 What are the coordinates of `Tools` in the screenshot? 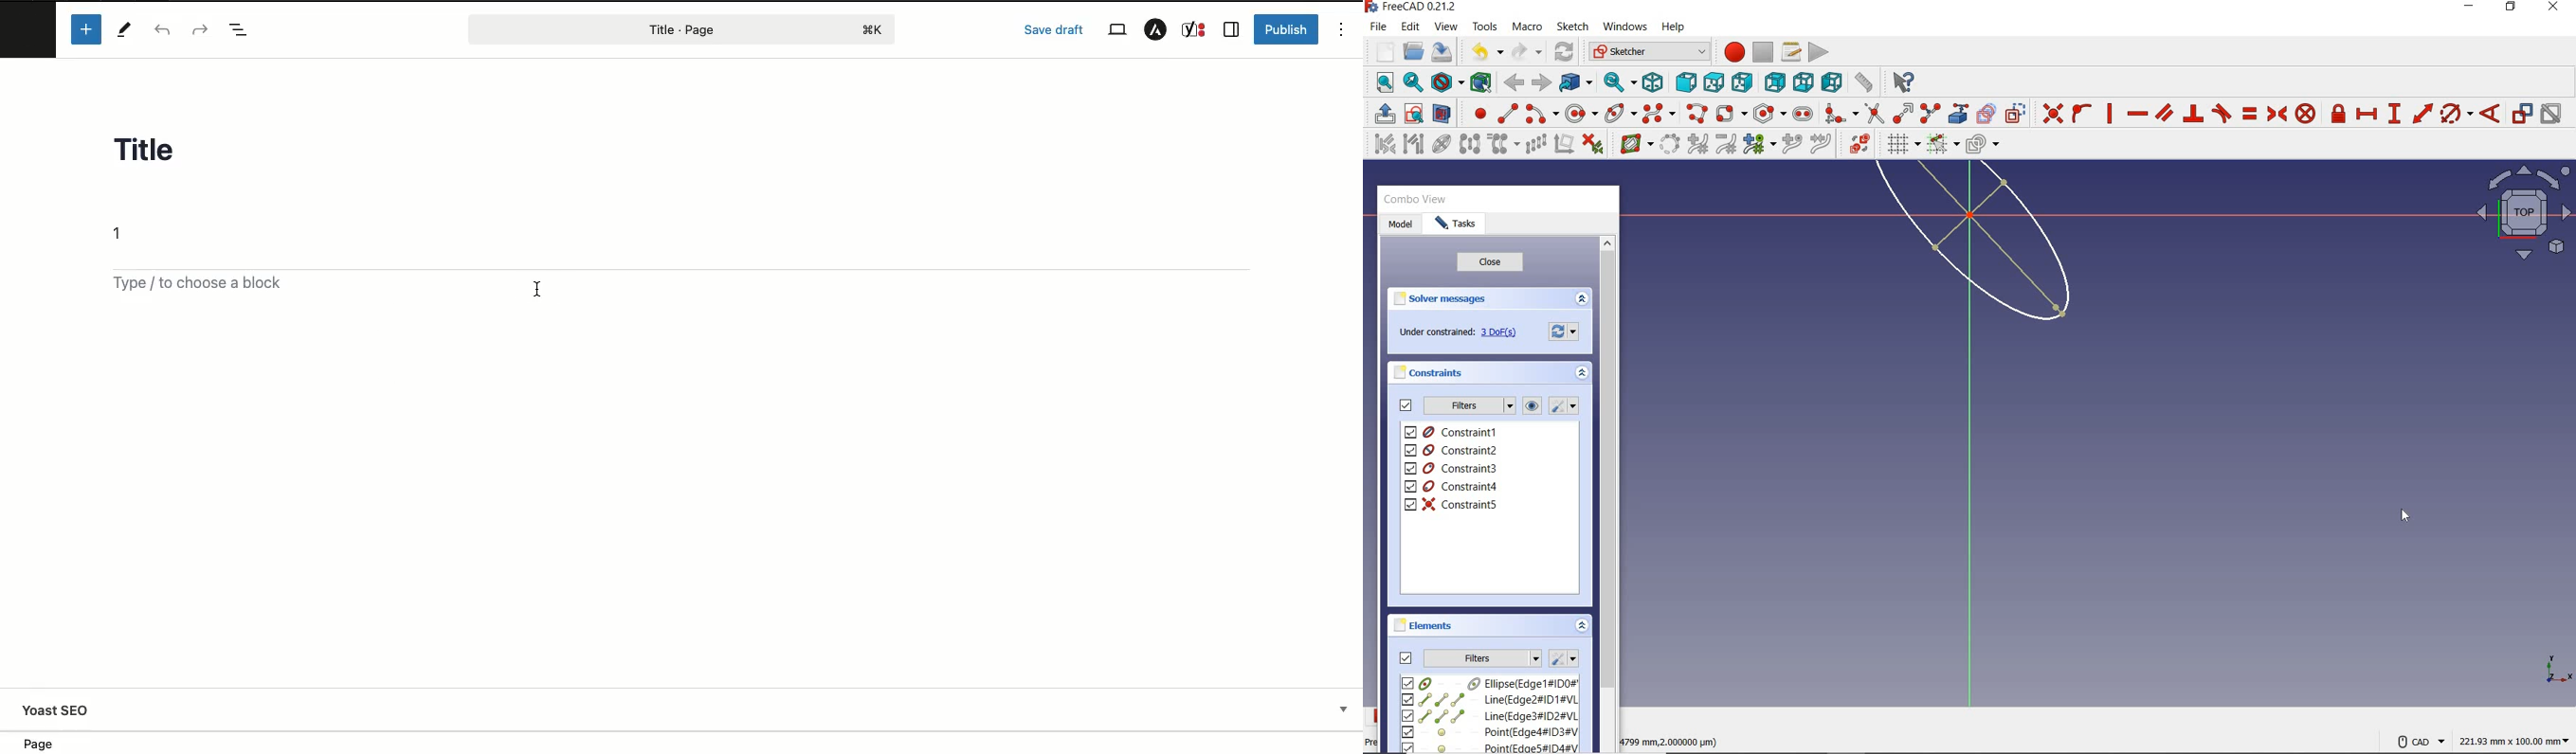 It's located at (125, 29).